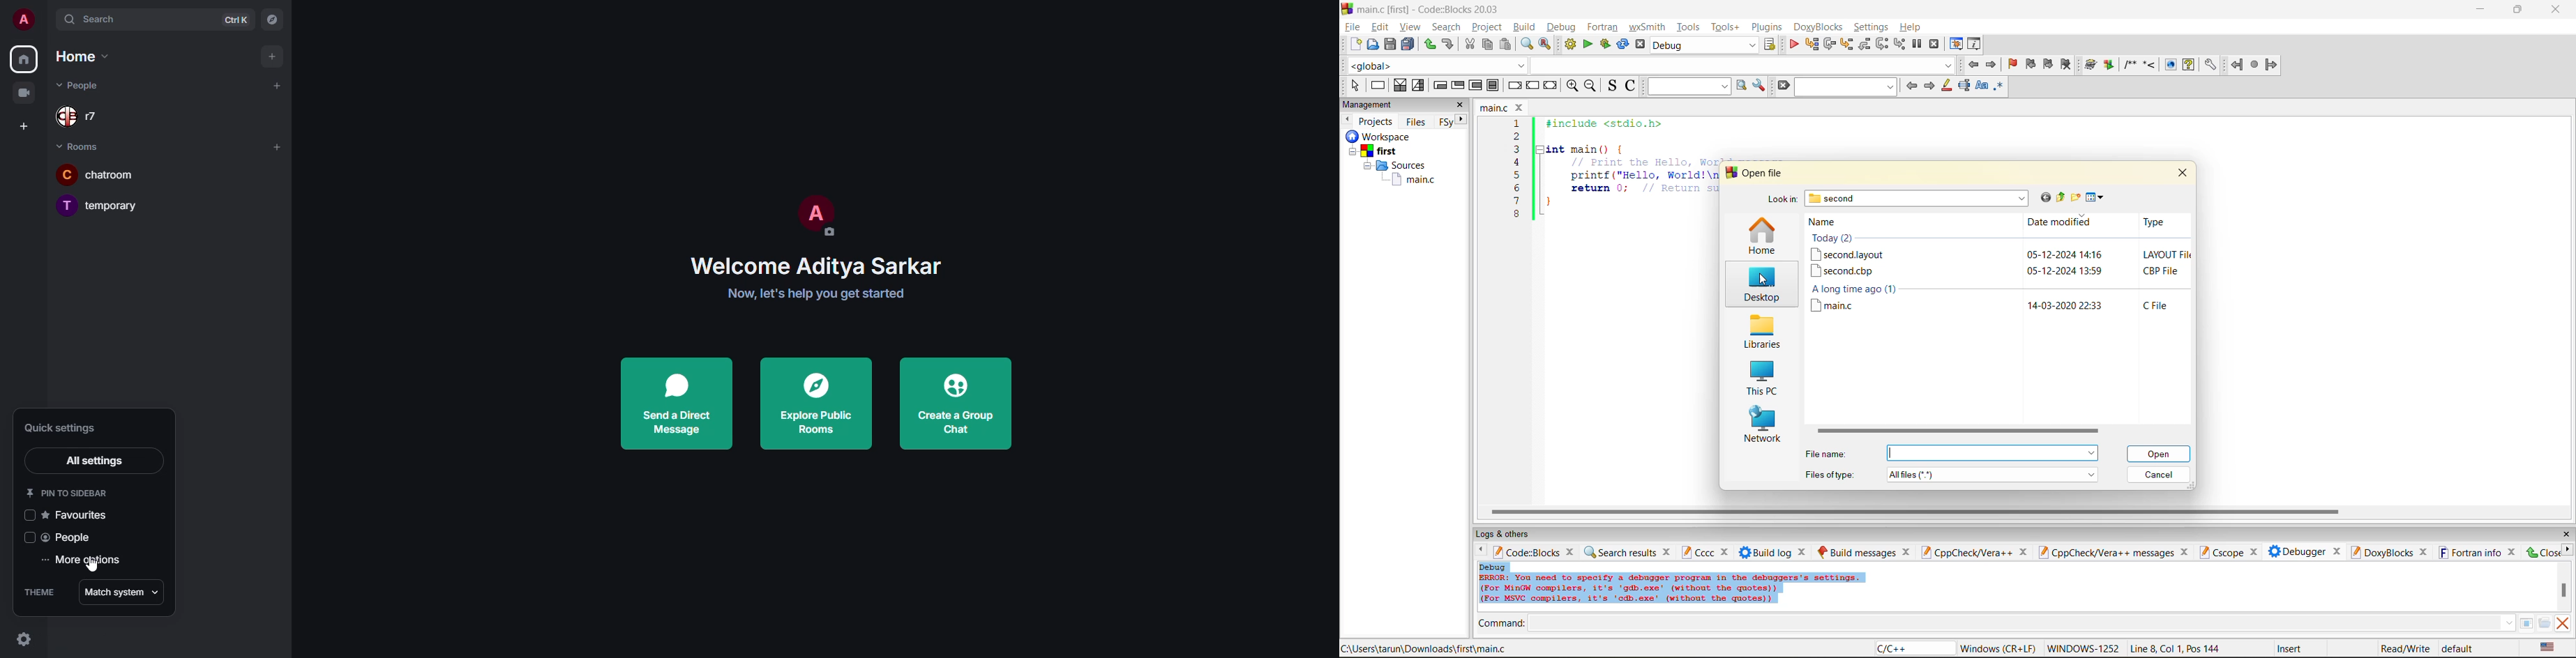  What do you see at coordinates (816, 293) in the screenshot?
I see `get started` at bounding box center [816, 293].